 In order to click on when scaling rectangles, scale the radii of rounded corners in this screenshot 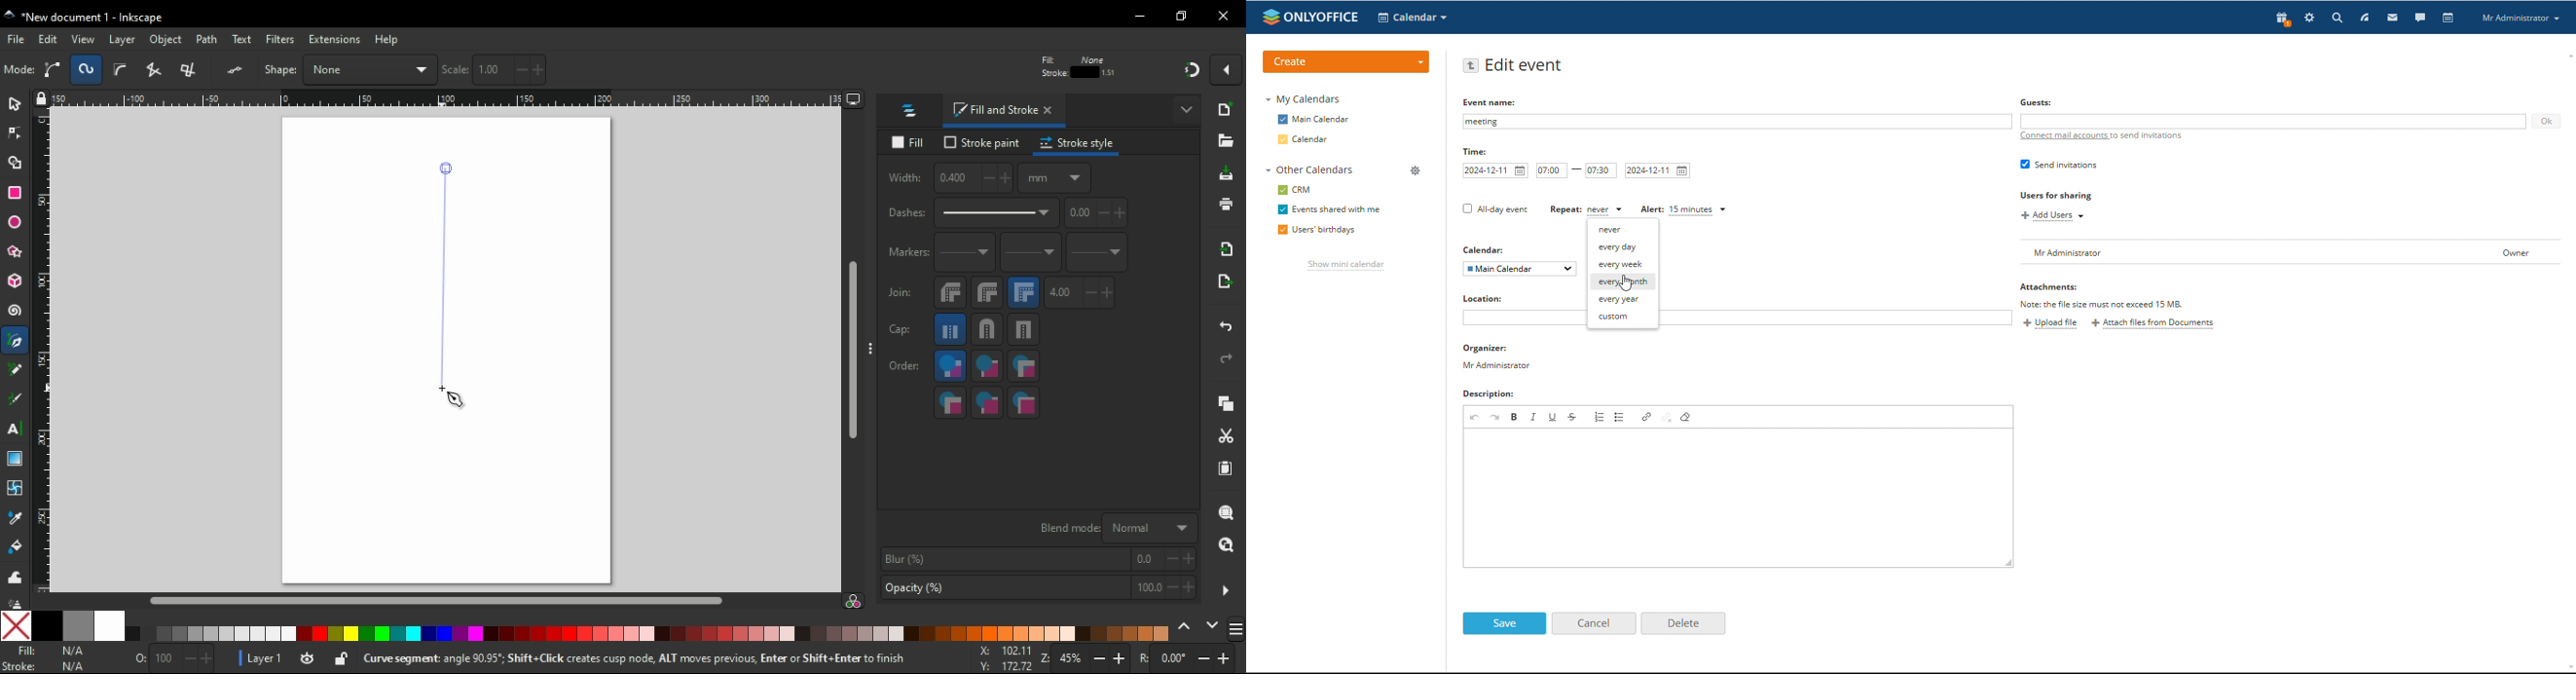, I will do `click(1075, 70)`.